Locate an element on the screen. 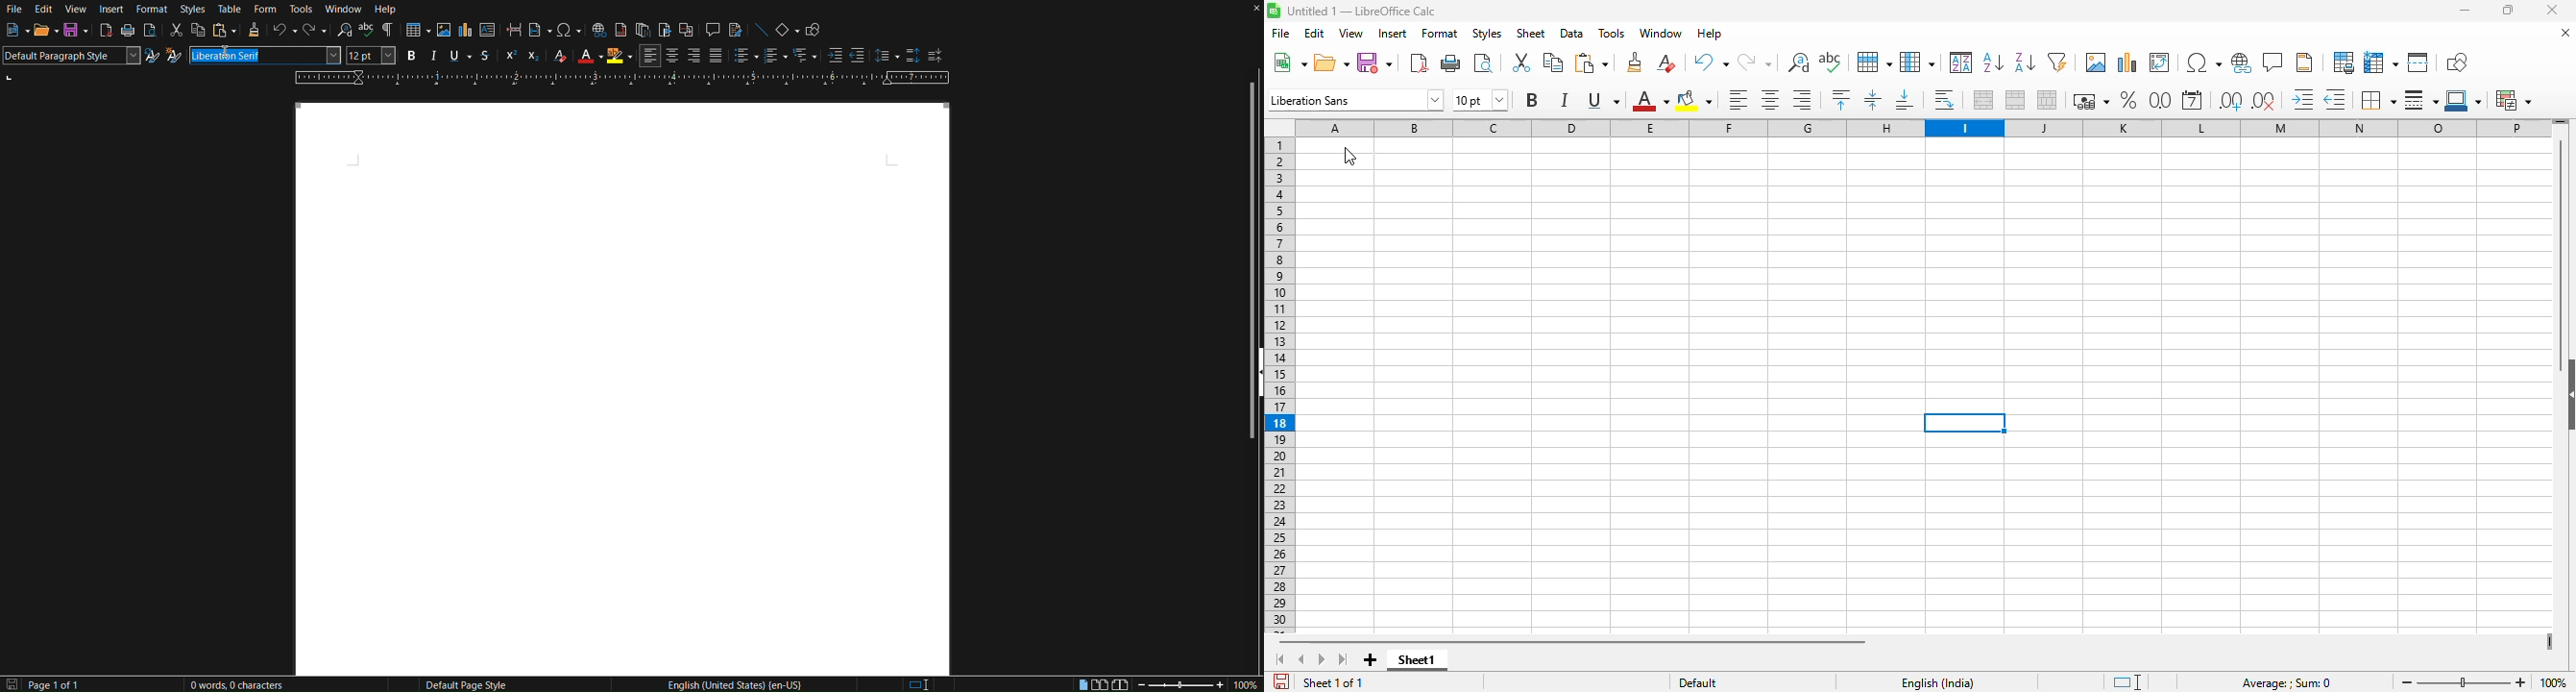 This screenshot has width=2576, height=700. Close is located at coordinates (1249, 11).